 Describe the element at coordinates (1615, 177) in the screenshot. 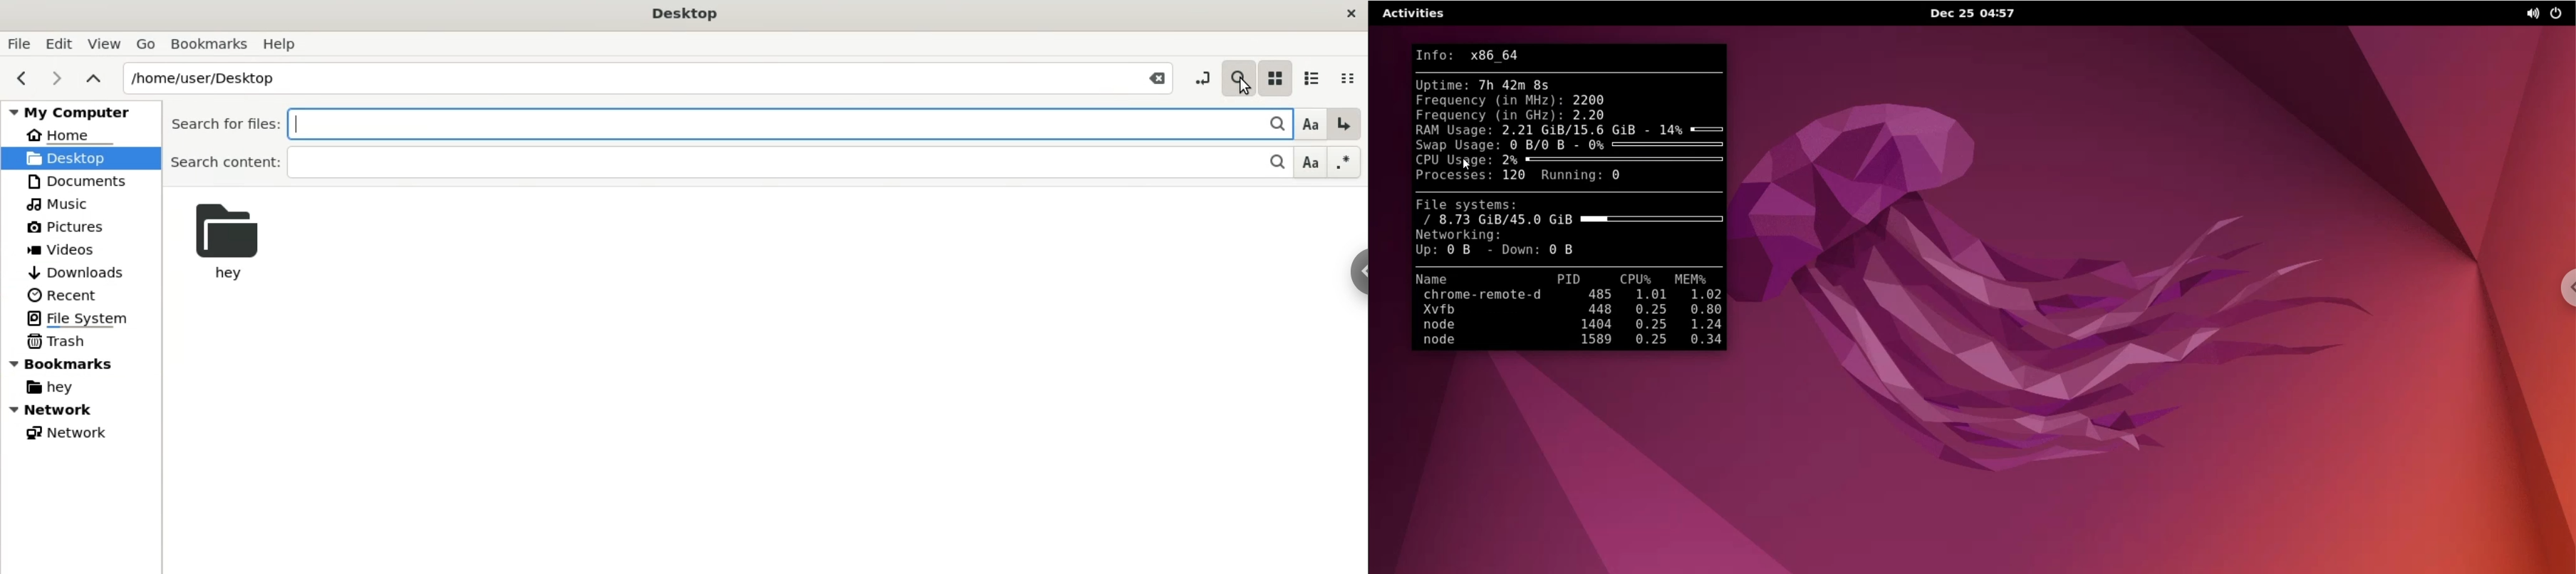

I see `0` at that location.